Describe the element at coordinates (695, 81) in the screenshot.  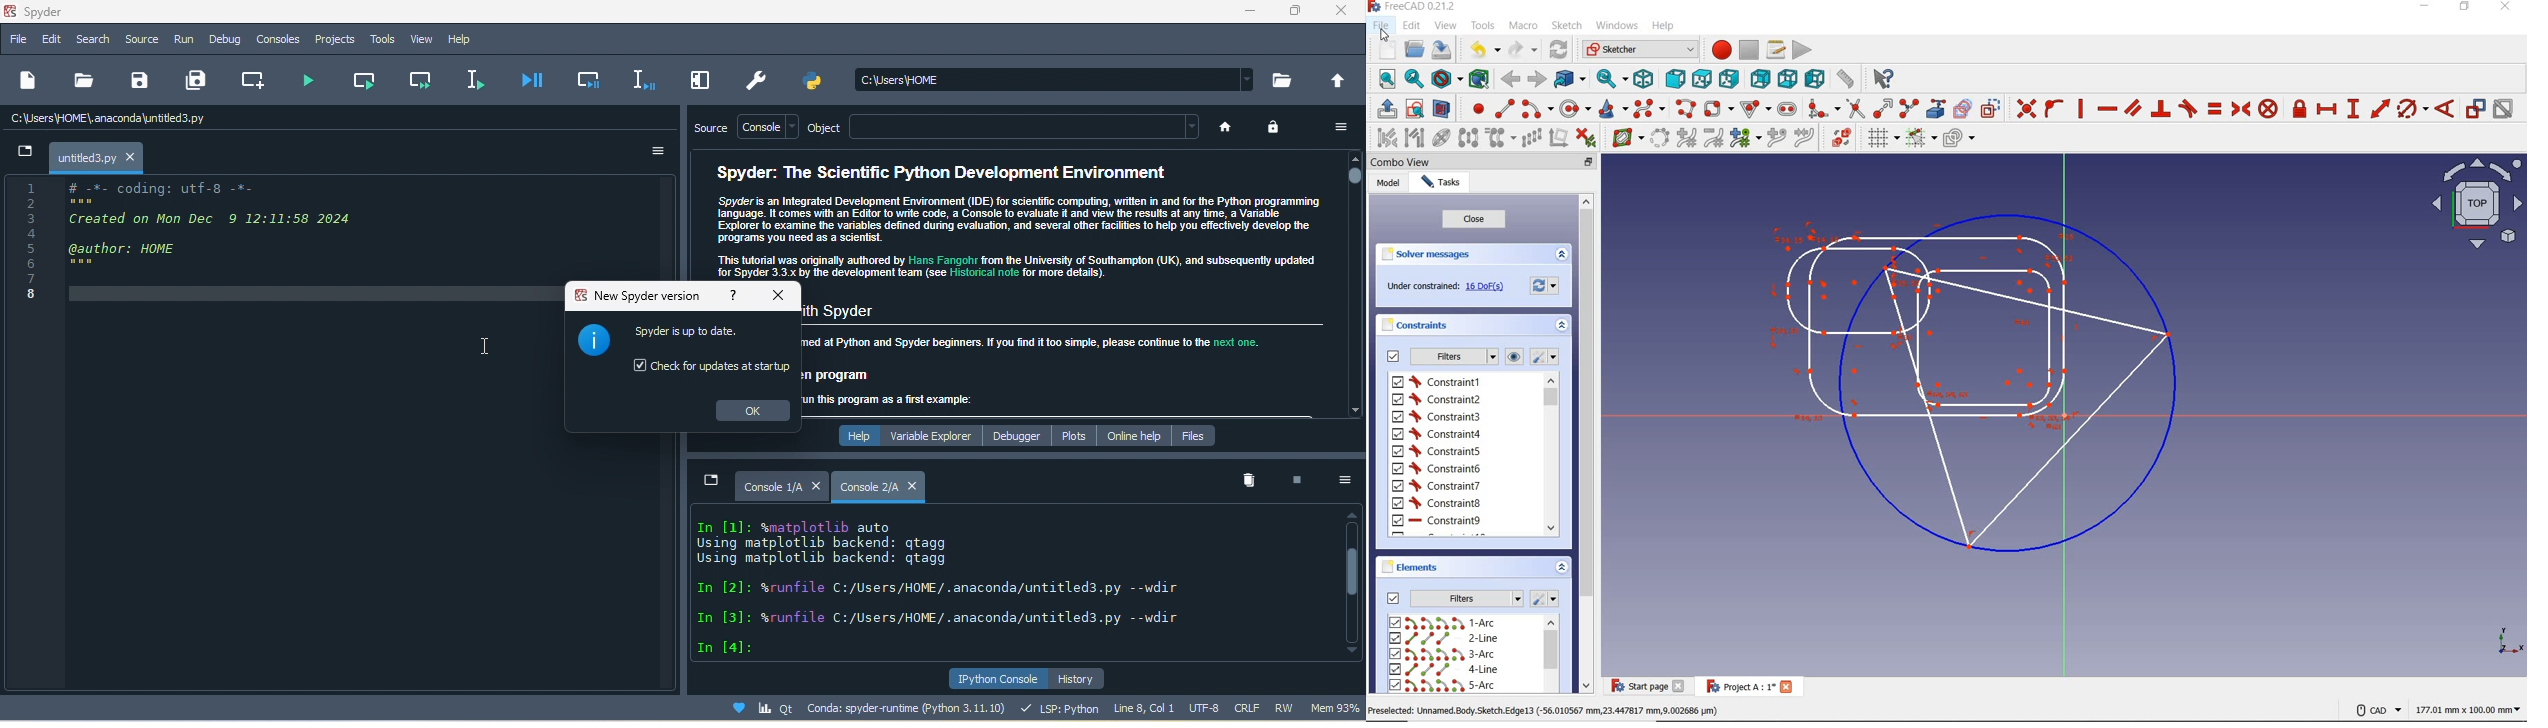
I see `maximize current pane` at that location.